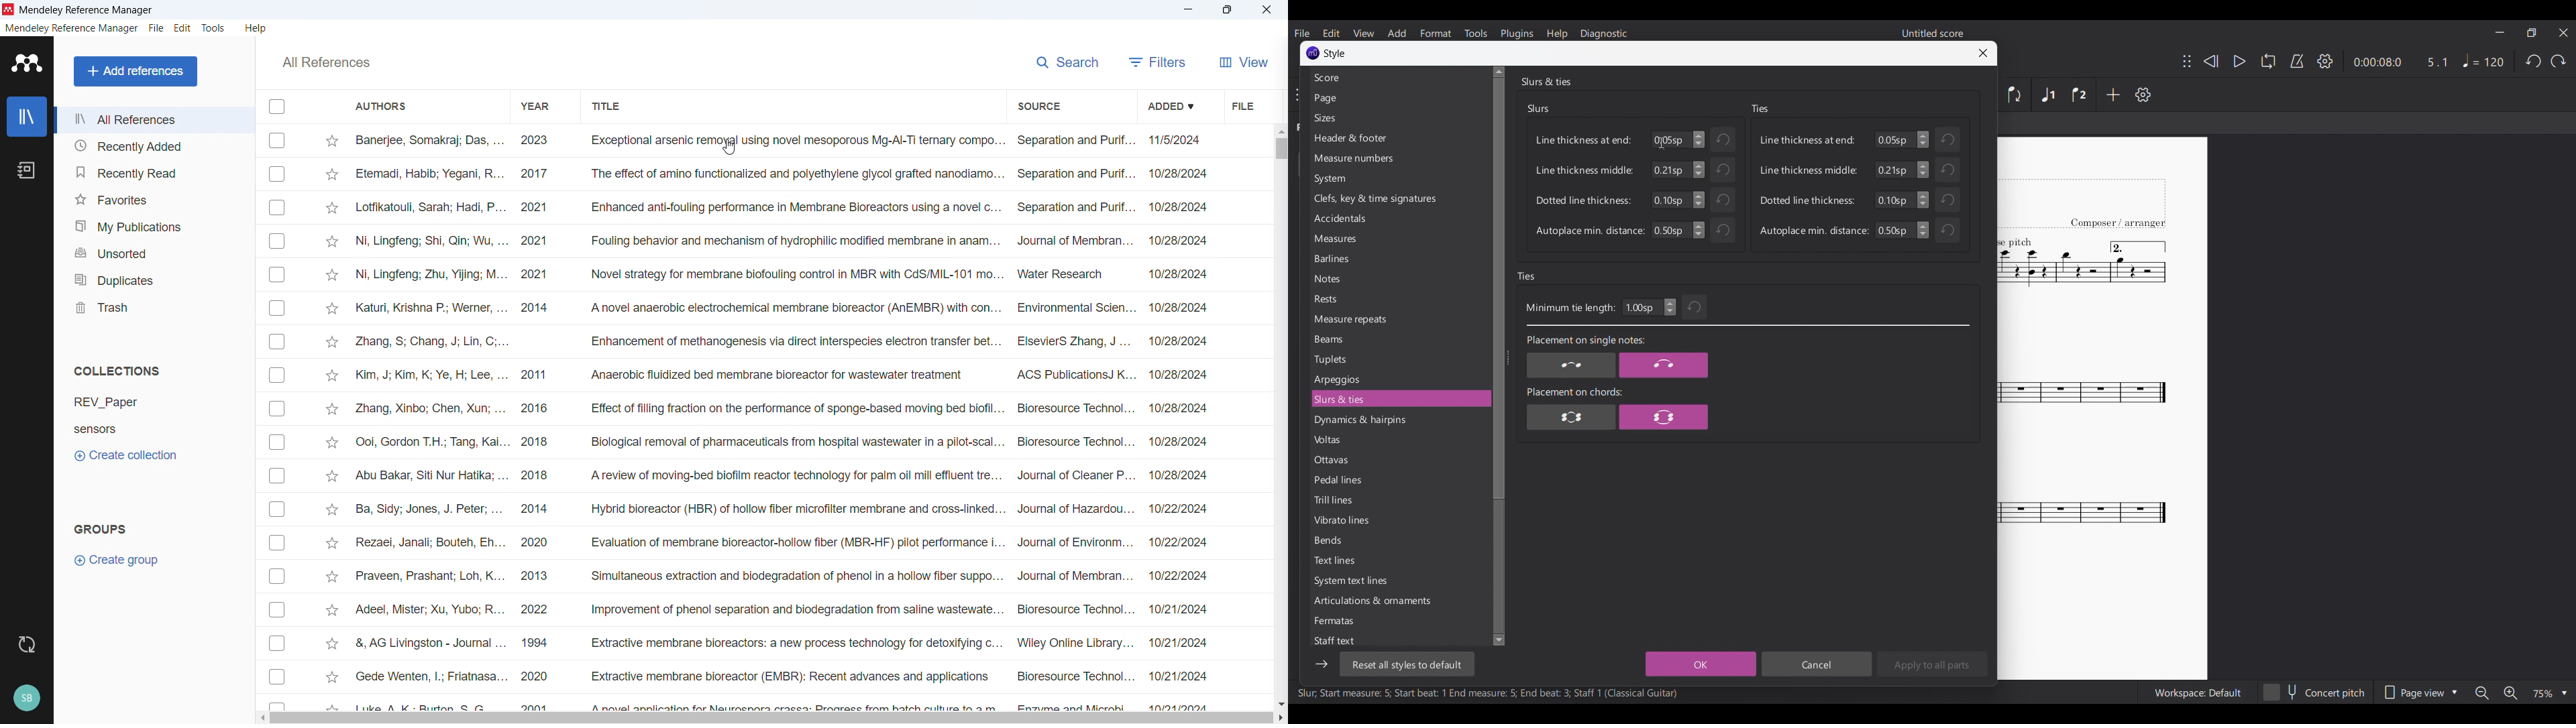 The image size is (2576, 728). What do you see at coordinates (1076, 170) in the screenshot?
I see `separation and purif..` at bounding box center [1076, 170].